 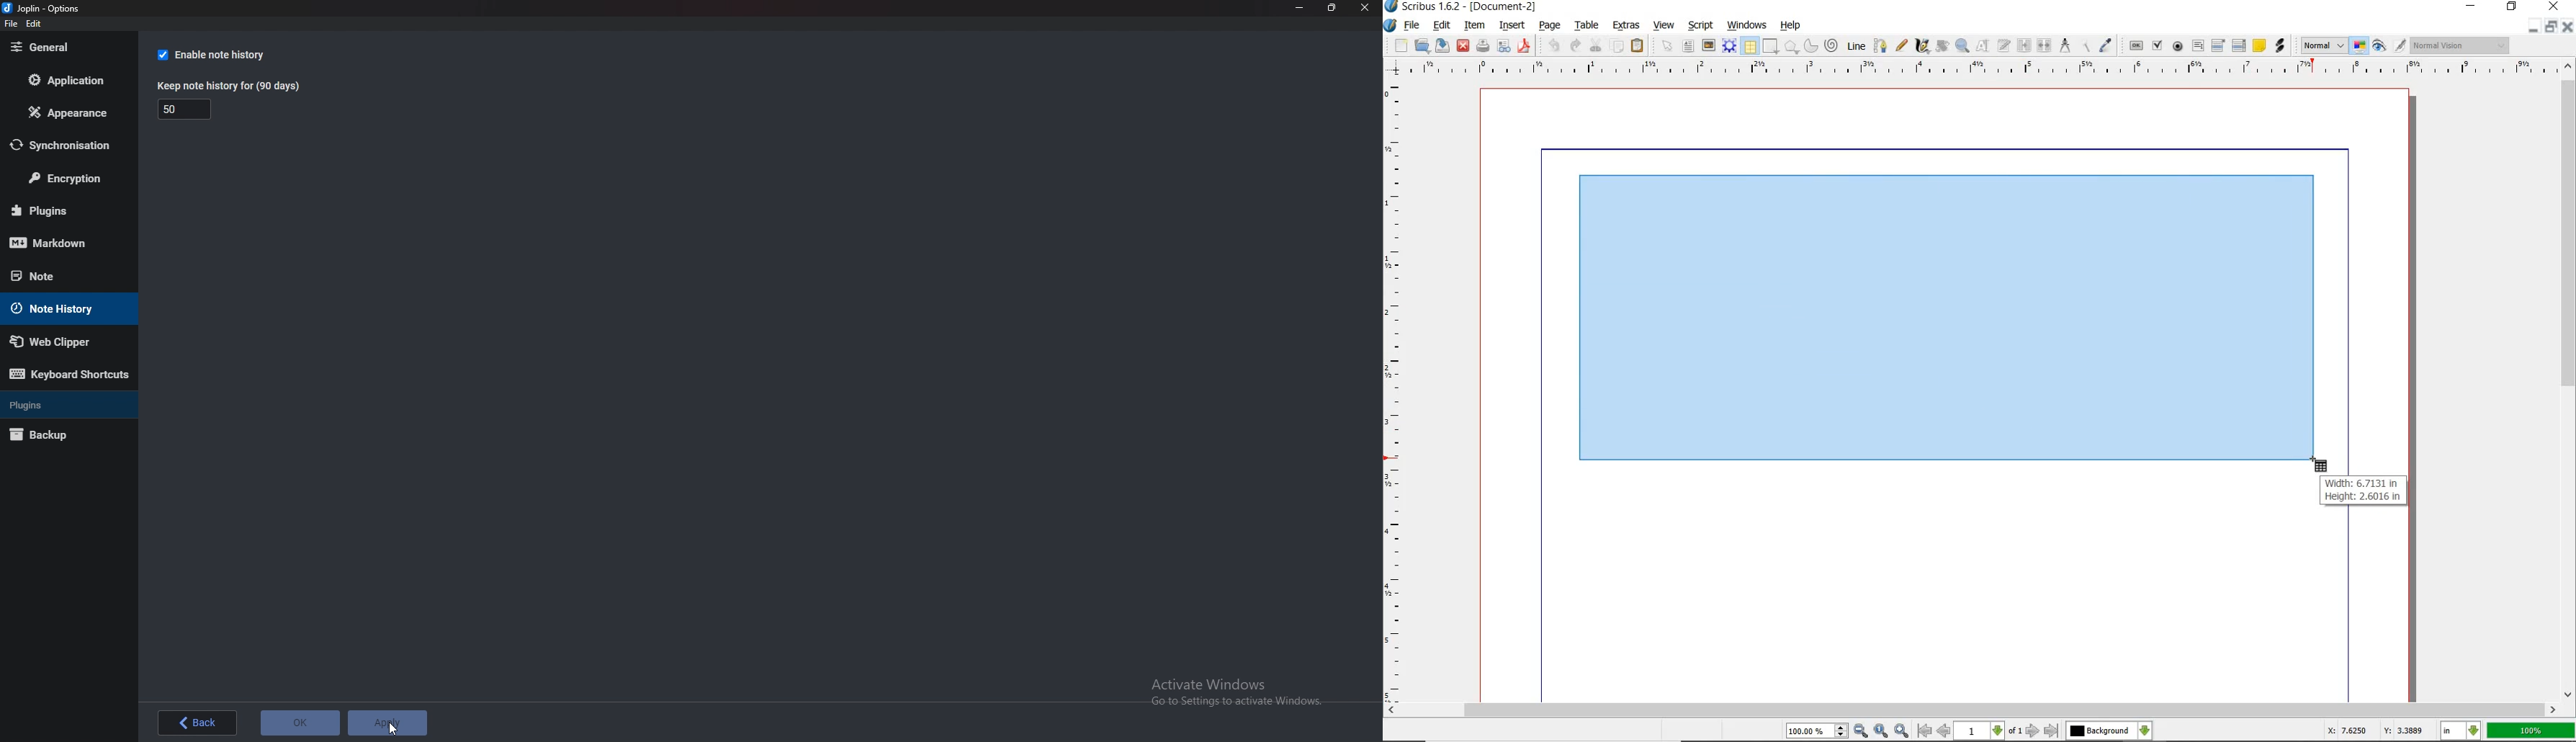 I want to click on go to previous page, so click(x=1945, y=732).